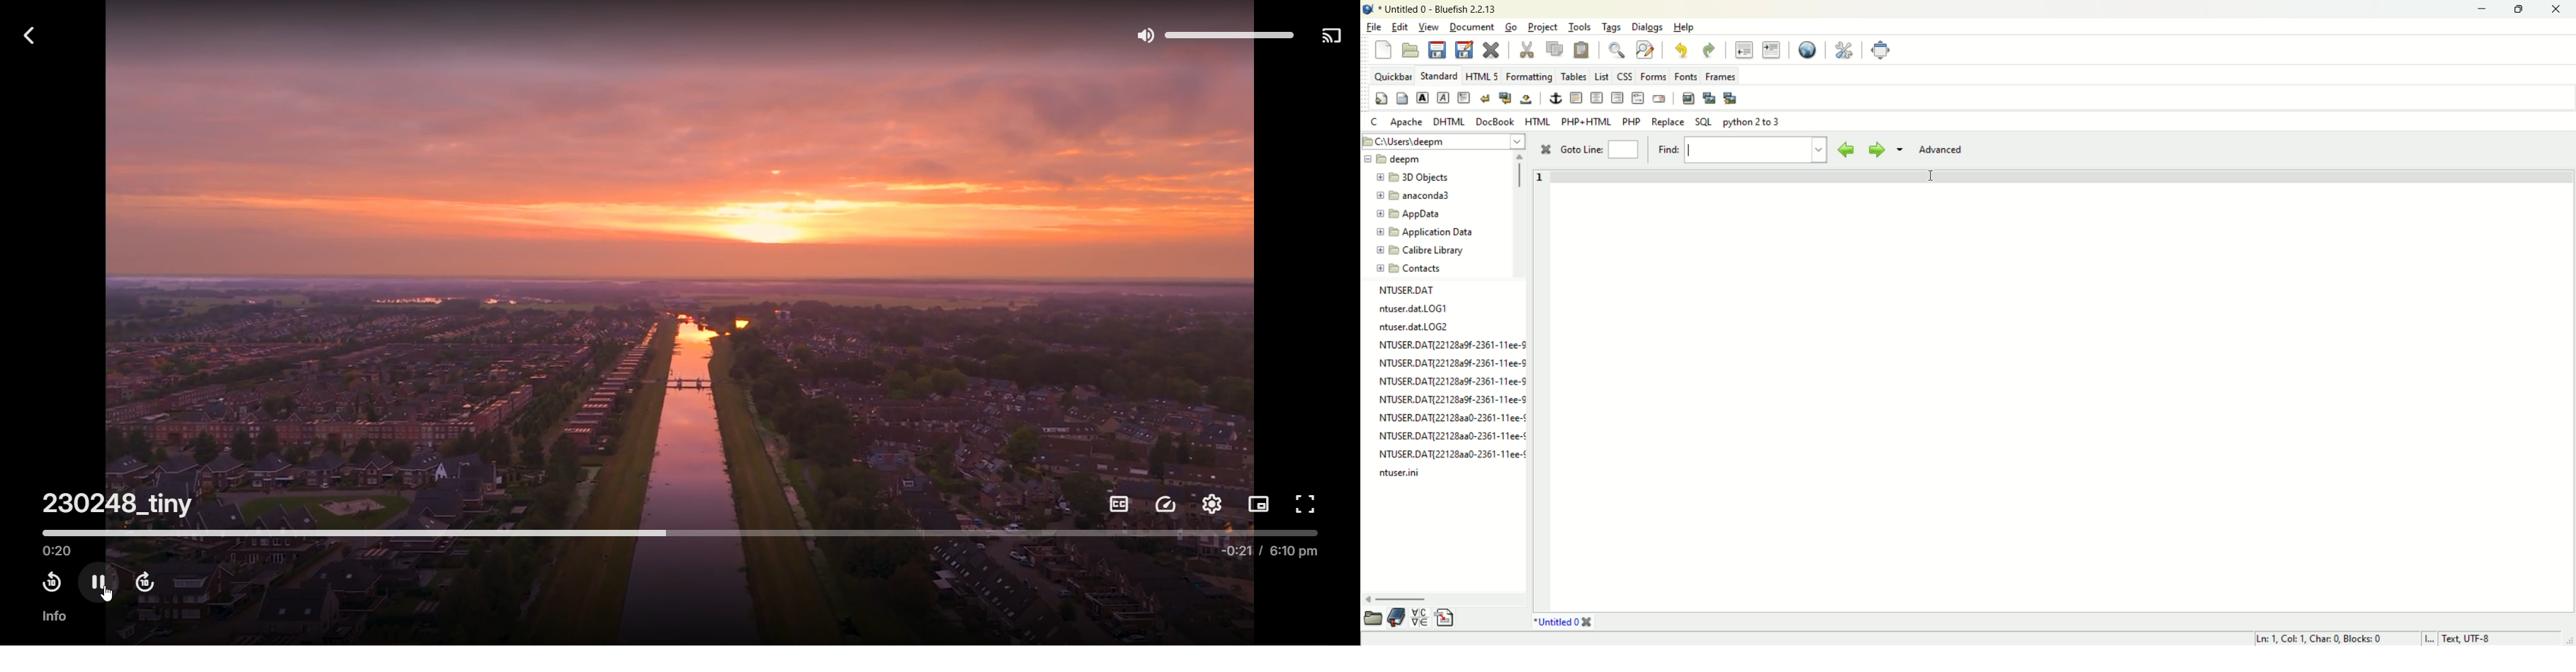 This screenshot has width=2576, height=672. I want to click on copy, so click(1556, 48).